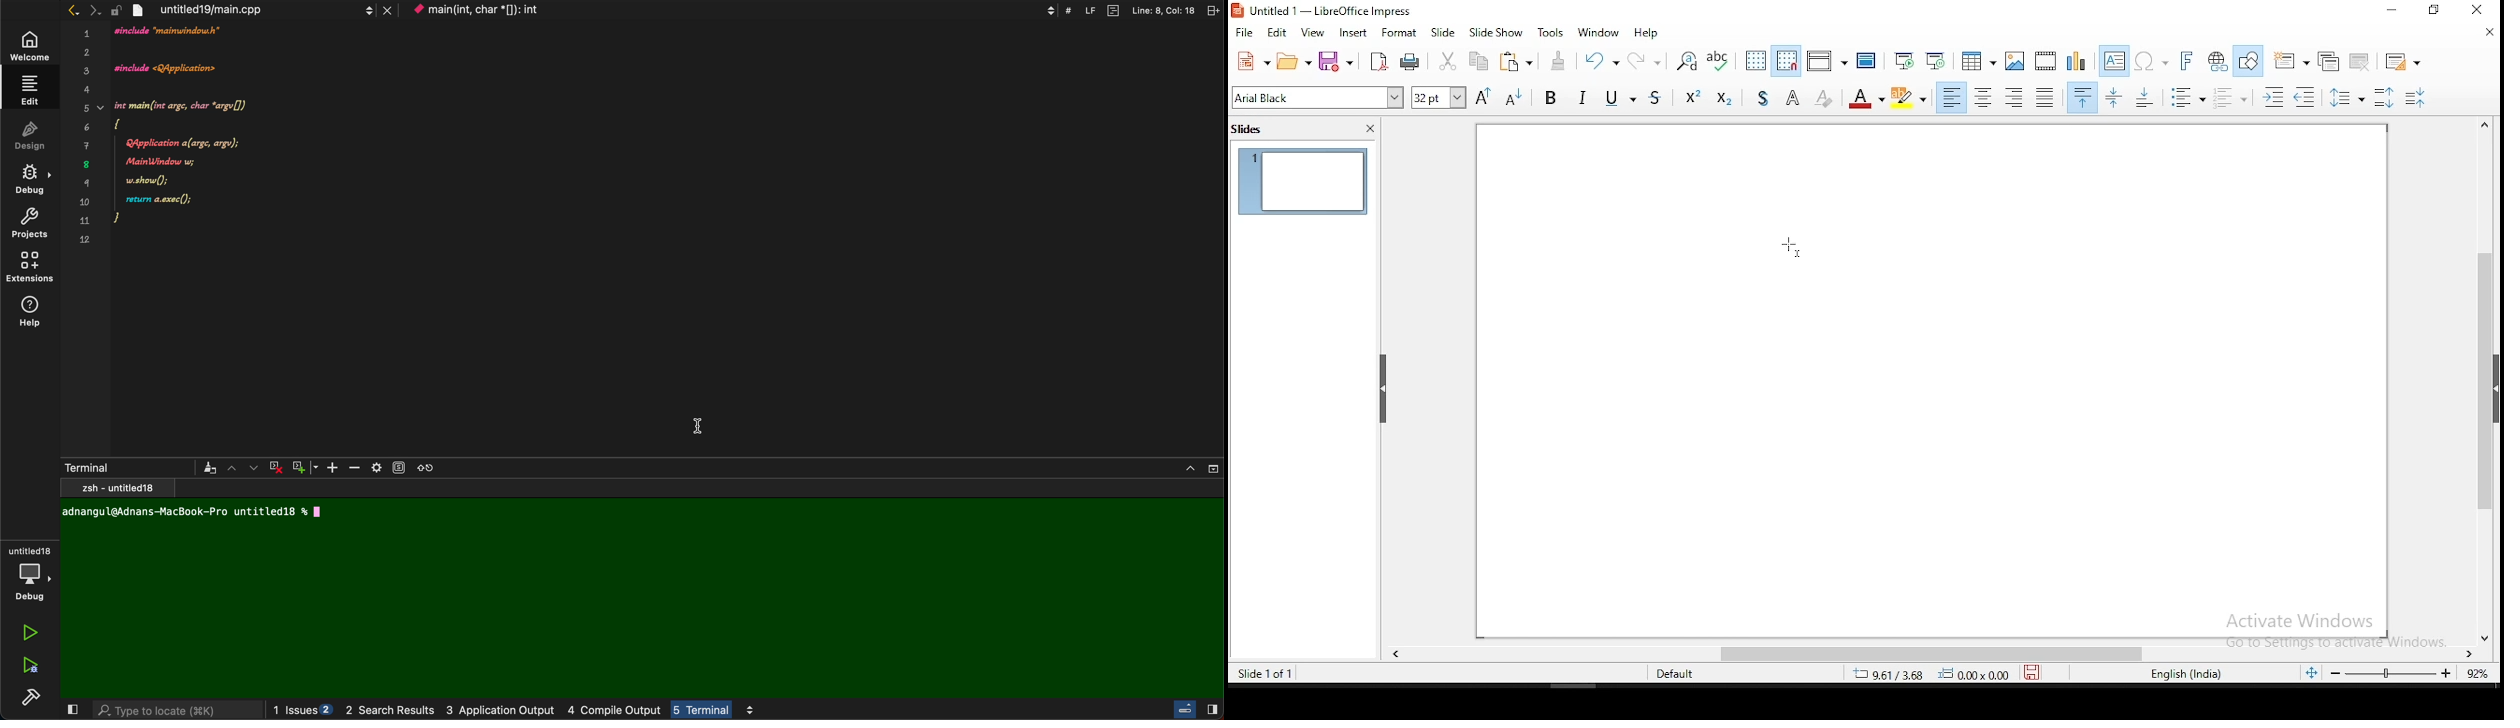 The image size is (2520, 728). What do you see at coordinates (2248, 62) in the screenshot?
I see `show draw functions` at bounding box center [2248, 62].